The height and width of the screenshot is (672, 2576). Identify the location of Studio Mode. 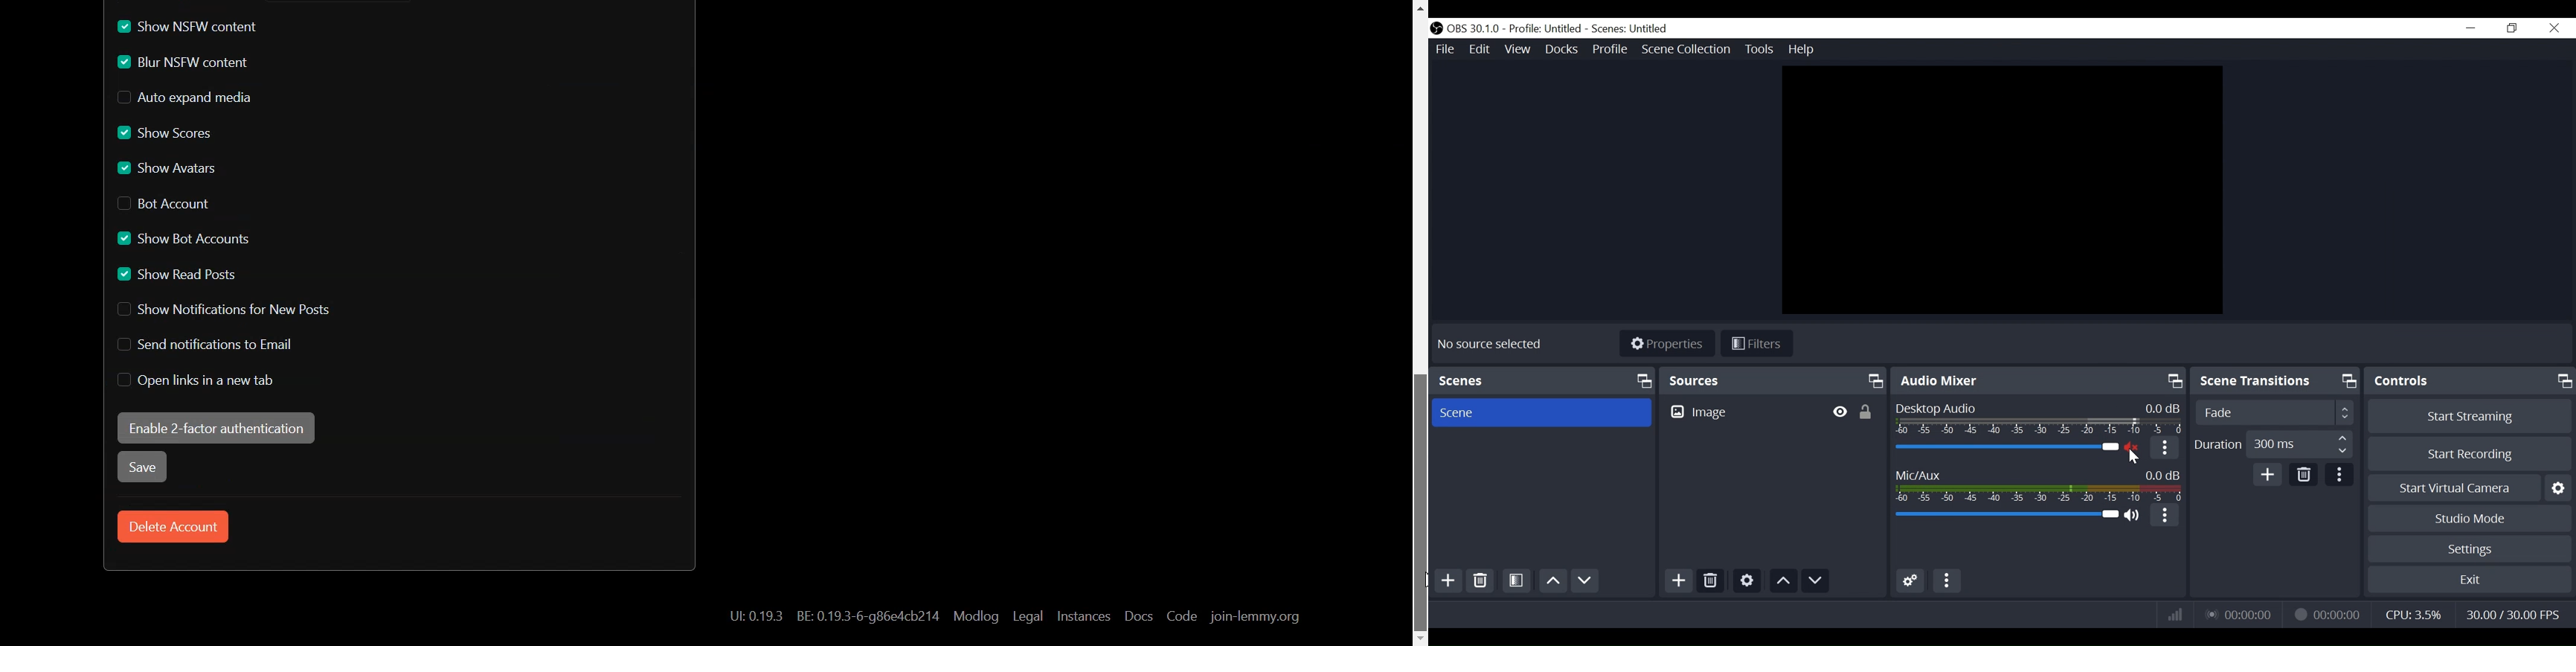
(2468, 518).